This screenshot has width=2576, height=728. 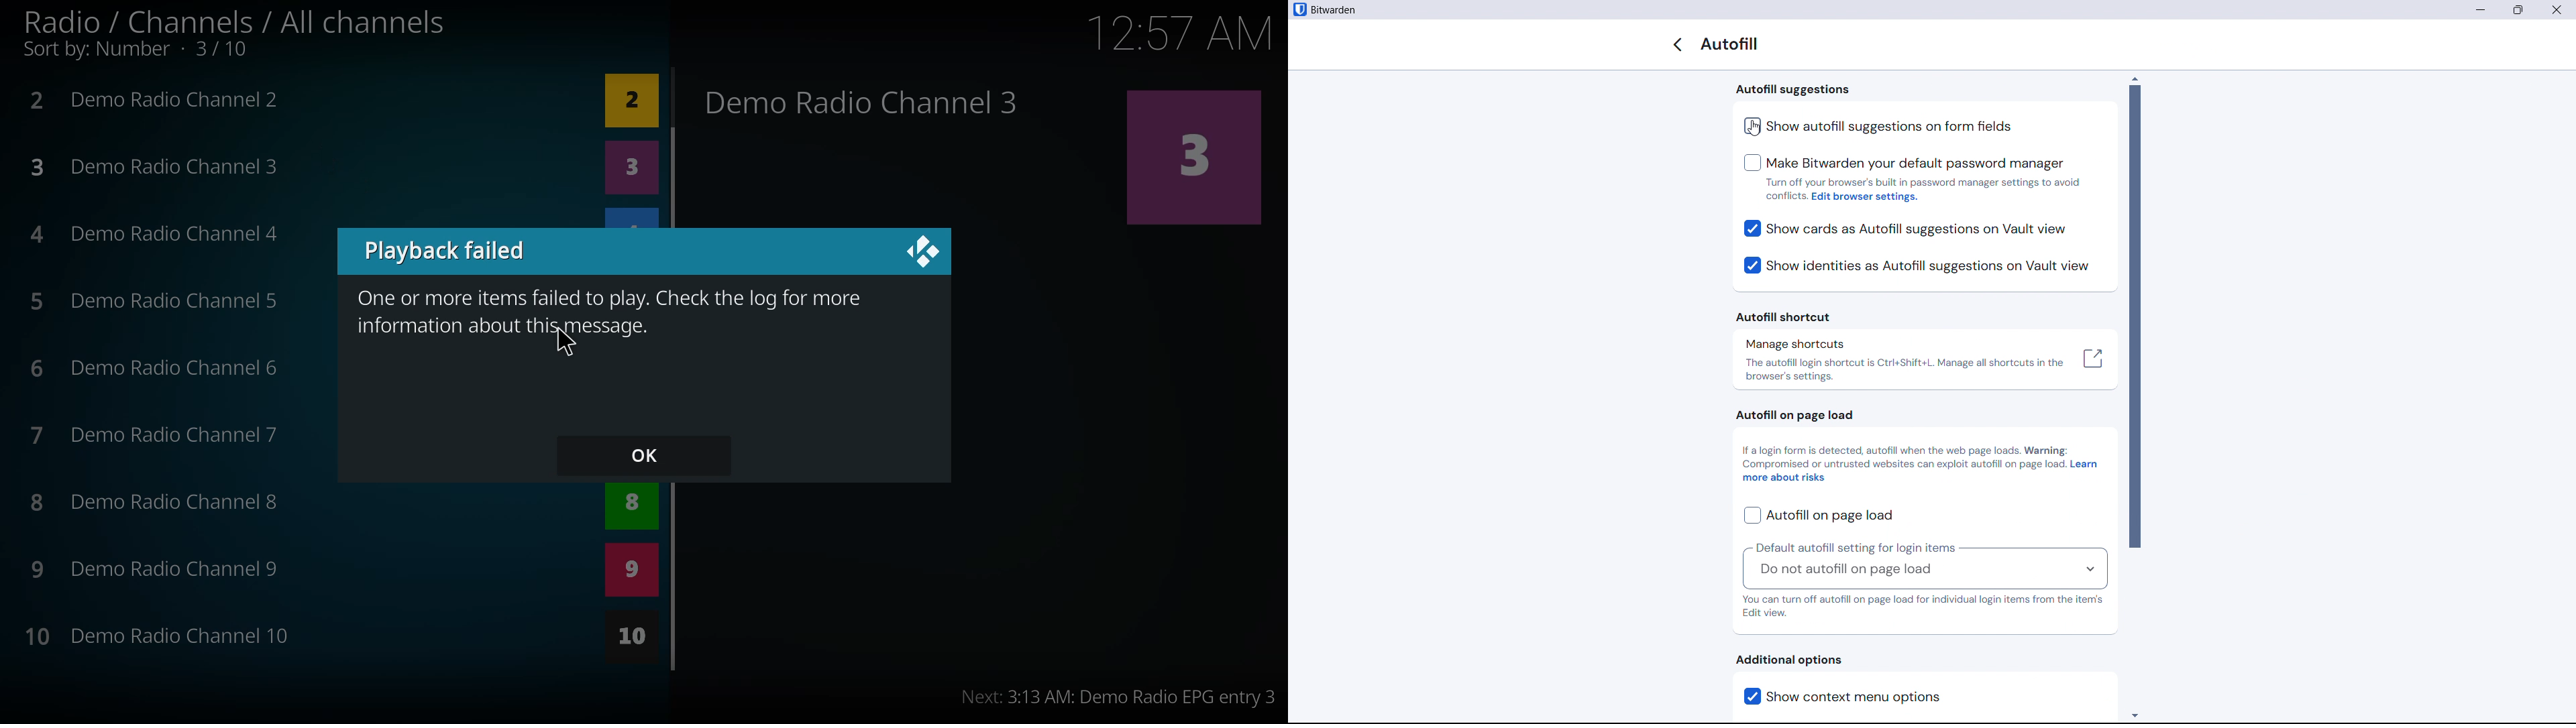 What do you see at coordinates (160, 435) in the screenshot?
I see `7 Demo Radio Channel 7` at bounding box center [160, 435].